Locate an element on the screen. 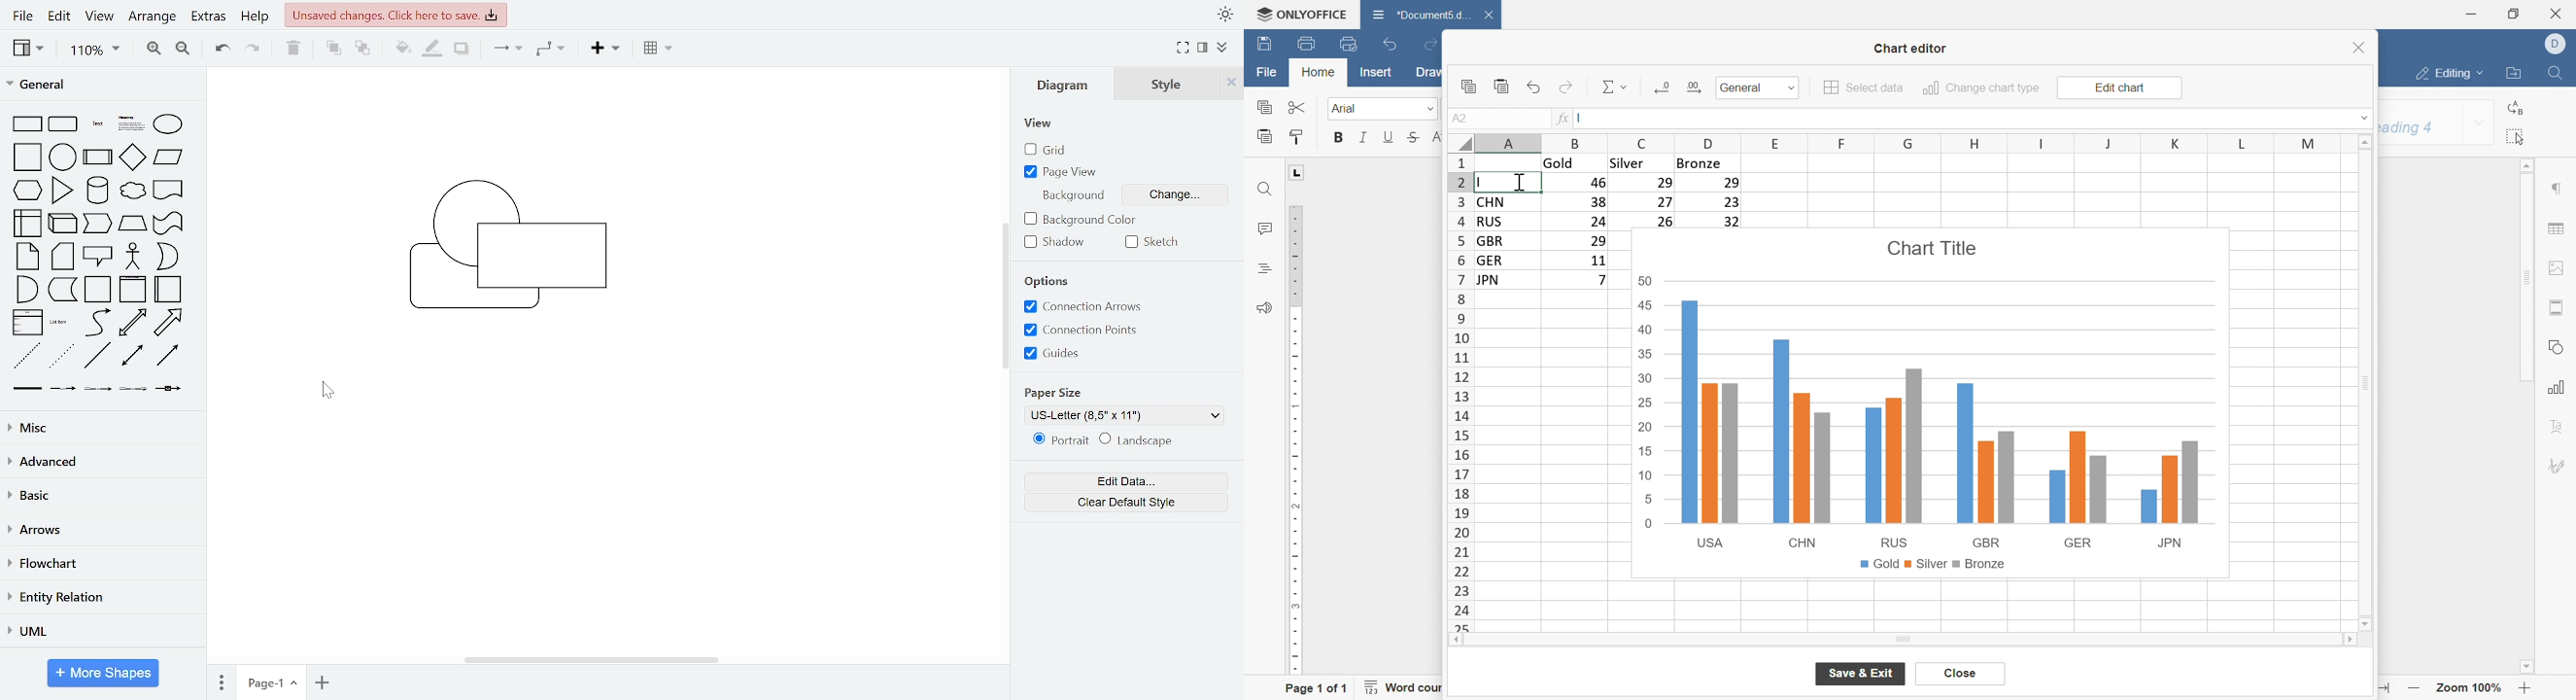 This screenshot has width=2576, height=700. drop down is located at coordinates (1430, 110).